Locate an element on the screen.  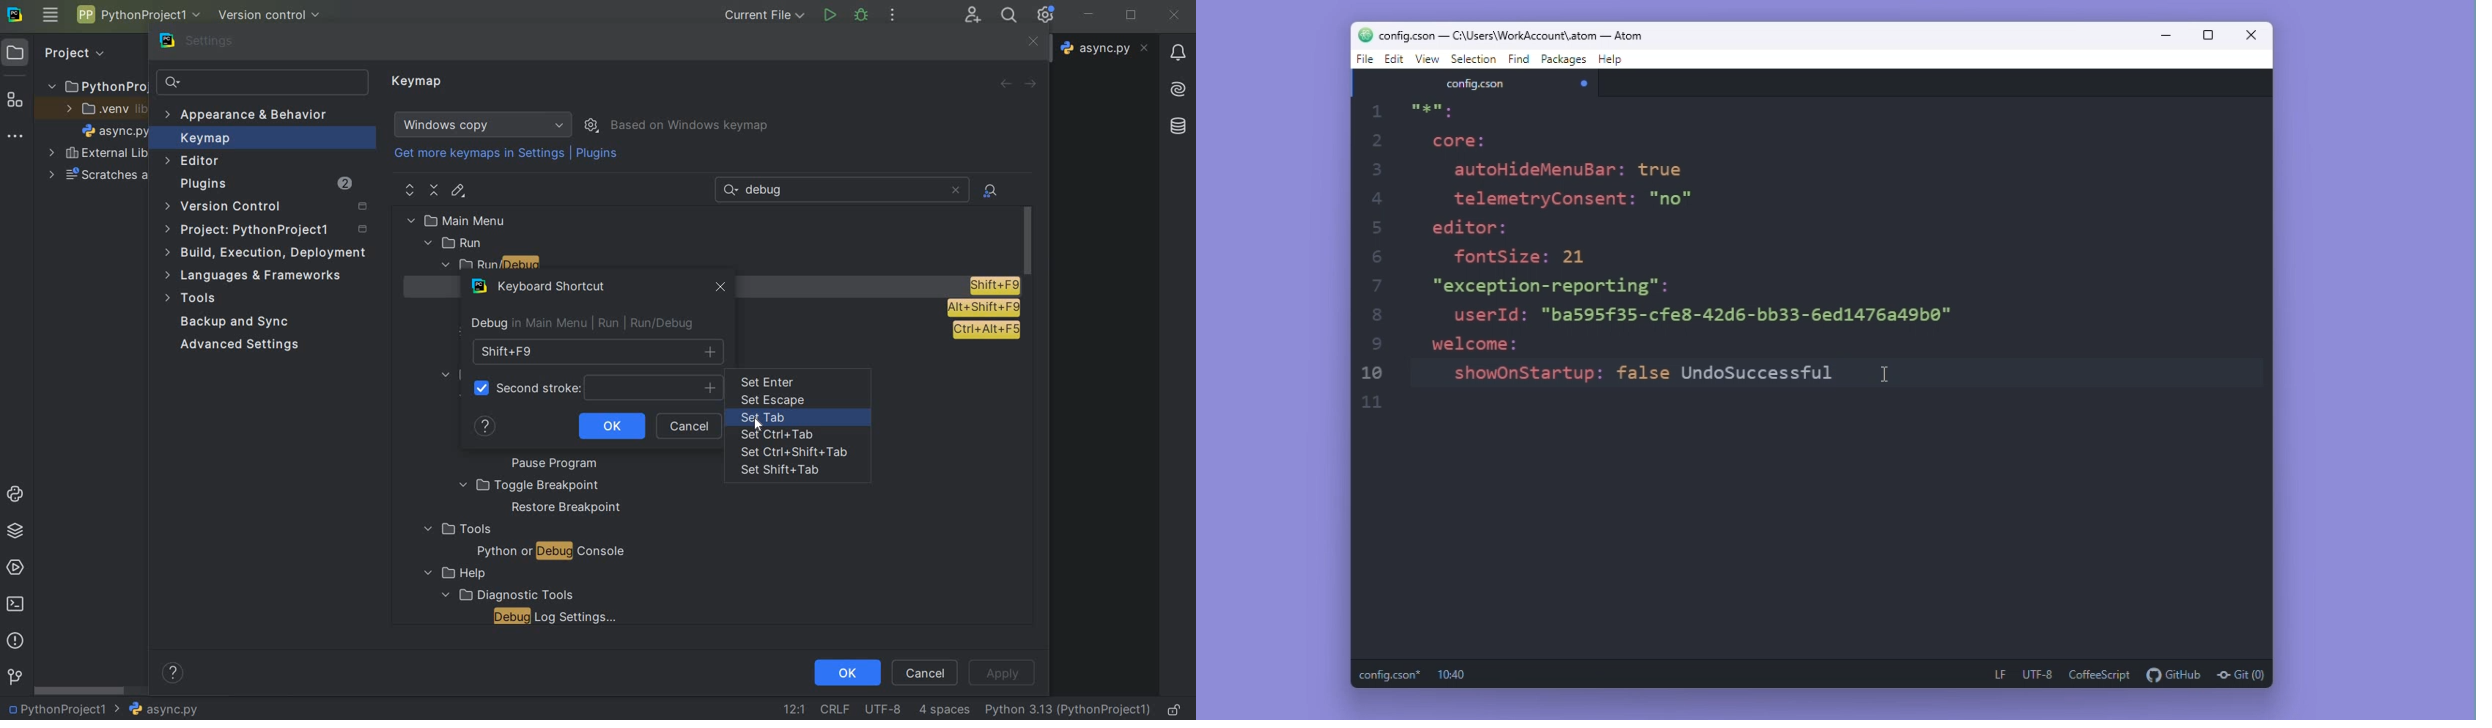
search settings is located at coordinates (263, 83).